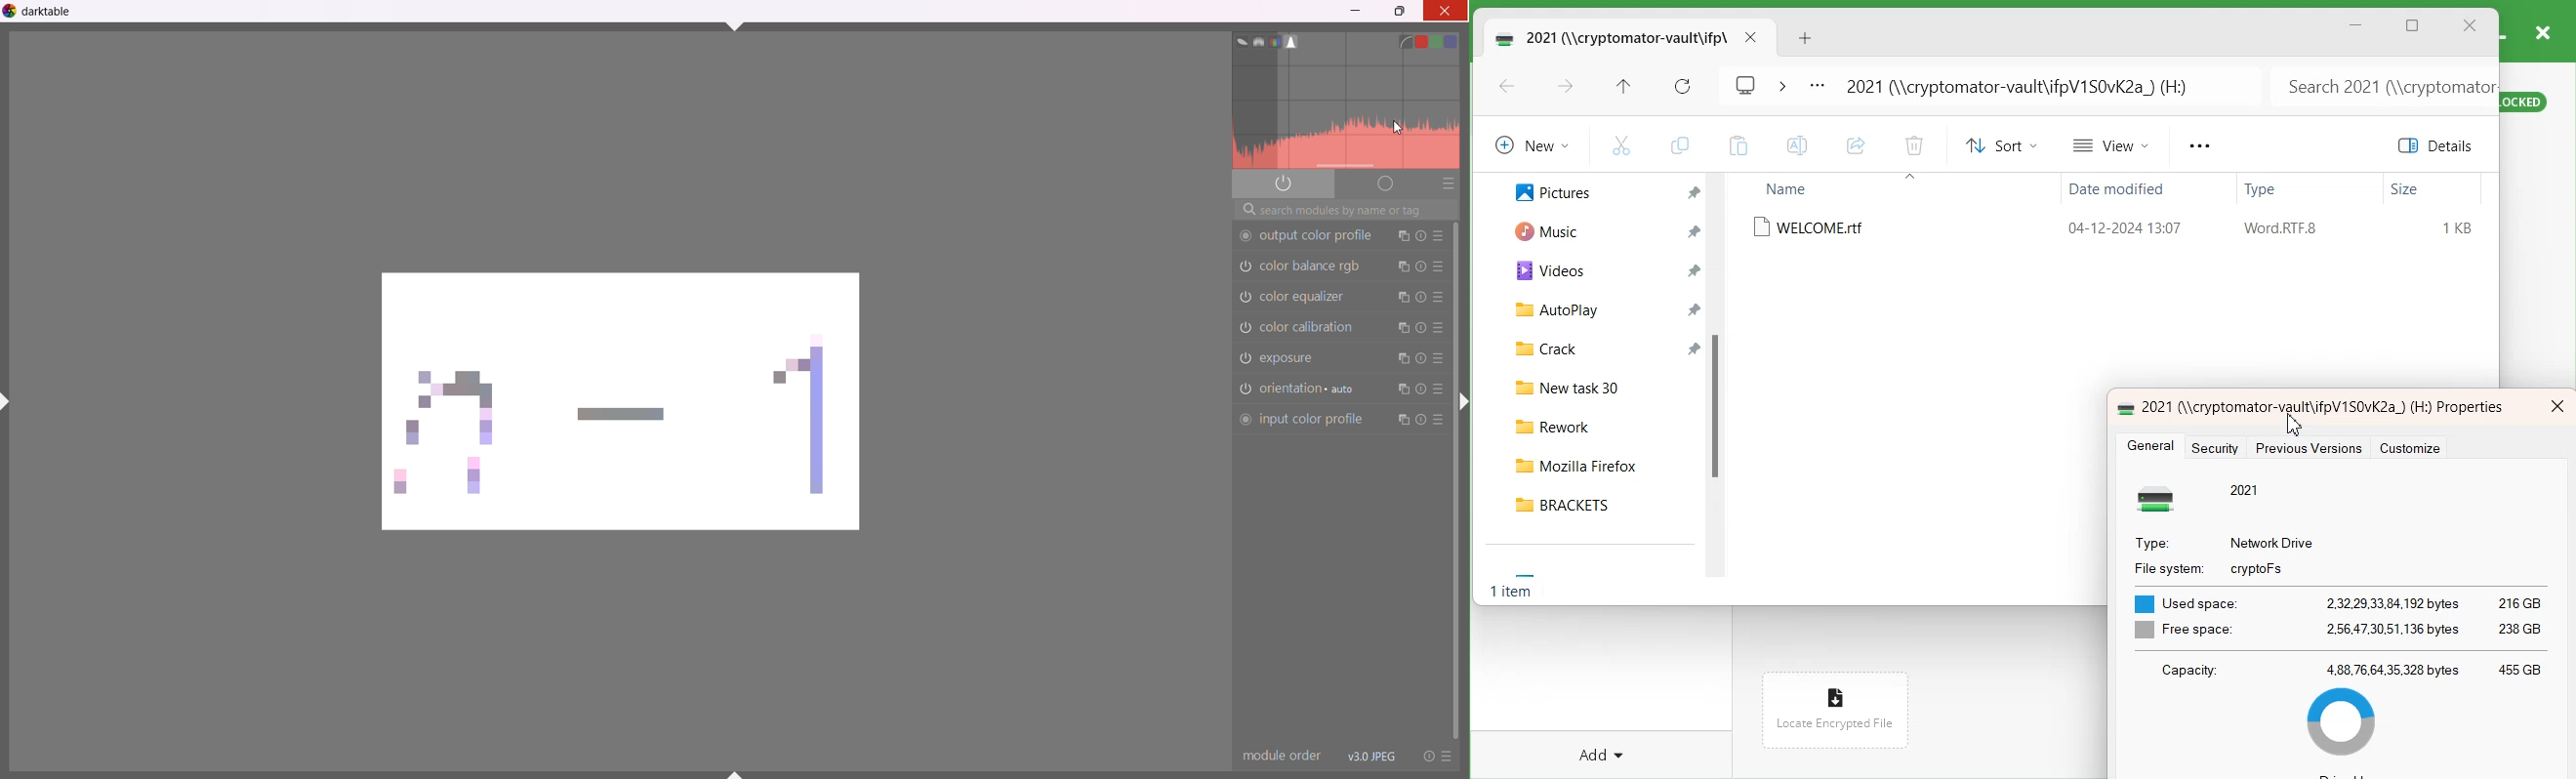  What do you see at coordinates (1514, 594) in the screenshot?
I see `Text` at bounding box center [1514, 594].